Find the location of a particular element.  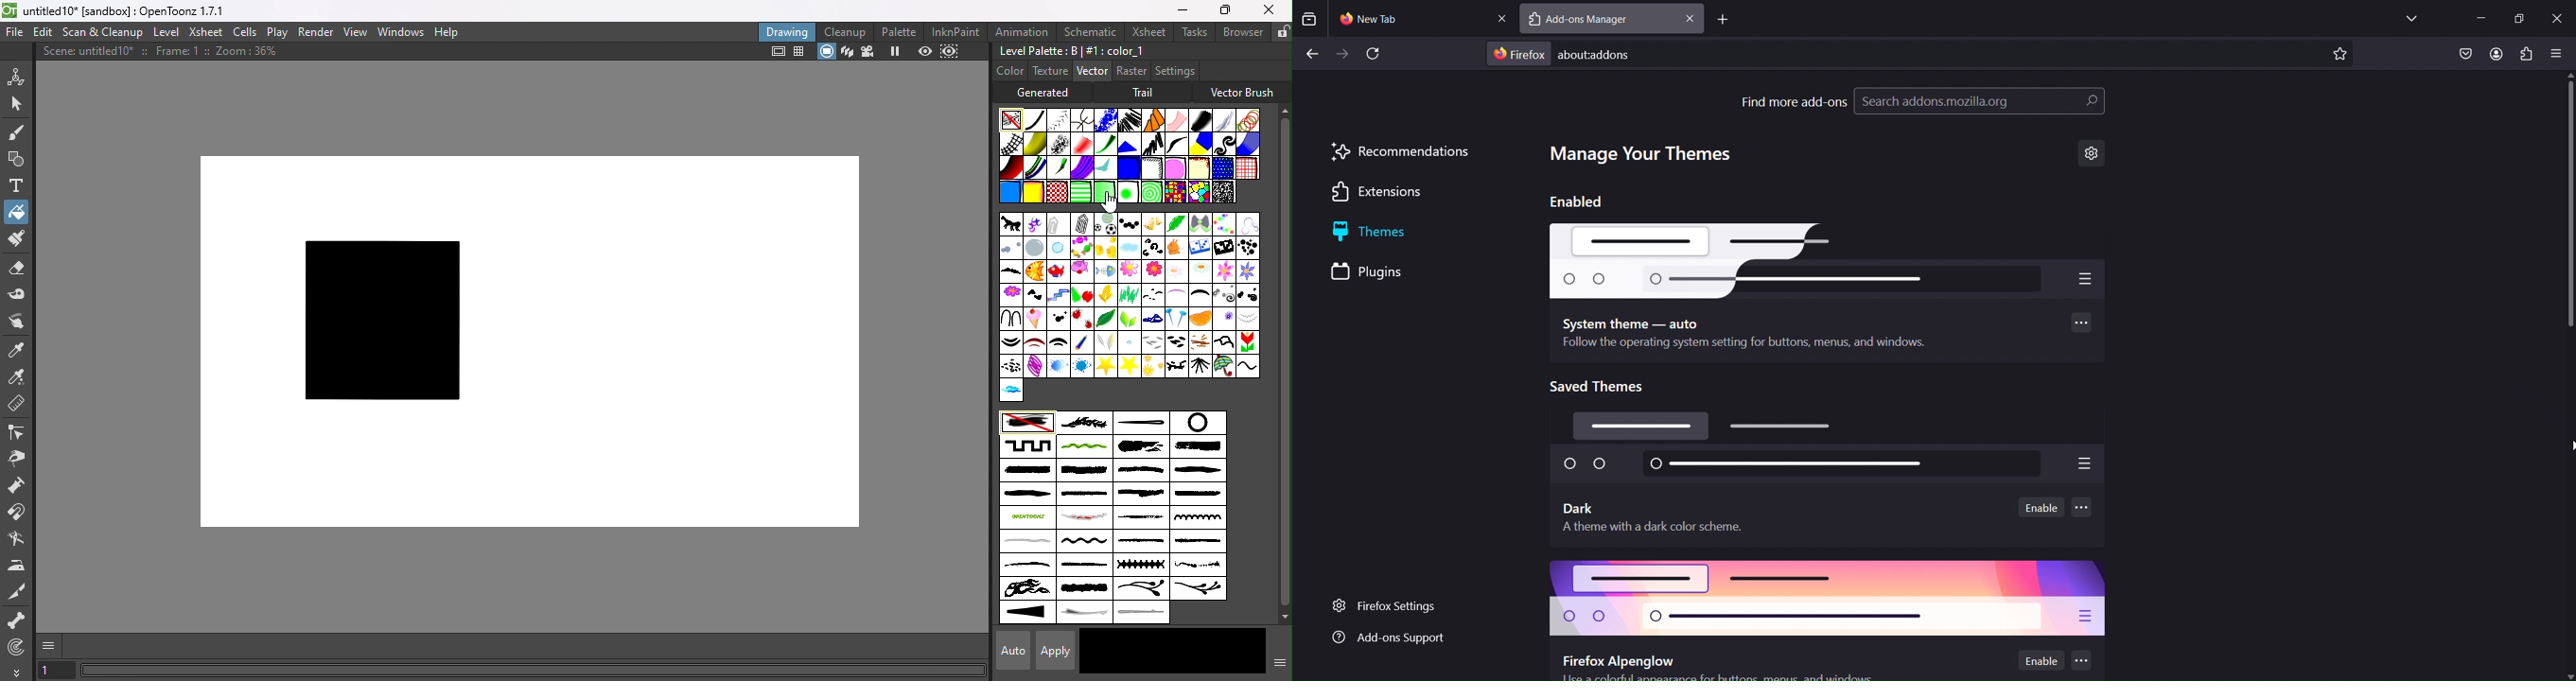

go back one page is located at coordinates (1312, 52).